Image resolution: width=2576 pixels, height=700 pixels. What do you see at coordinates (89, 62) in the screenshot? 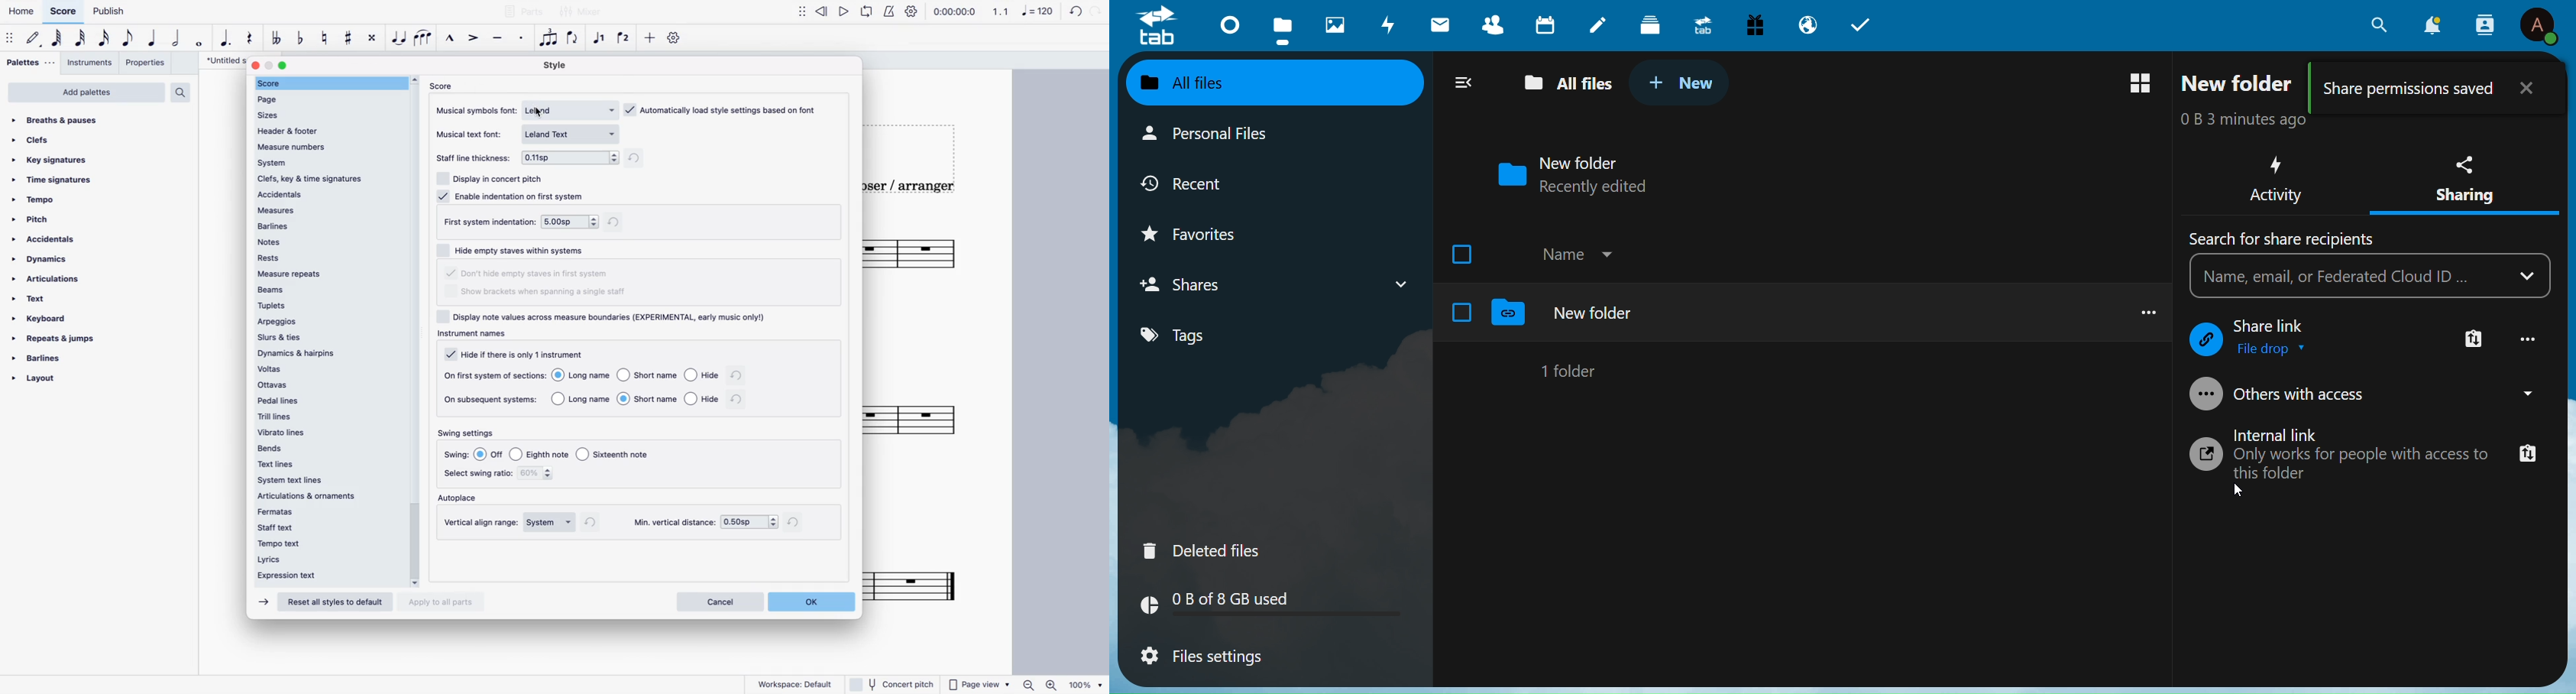
I see `instruments` at bounding box center [89, 62].